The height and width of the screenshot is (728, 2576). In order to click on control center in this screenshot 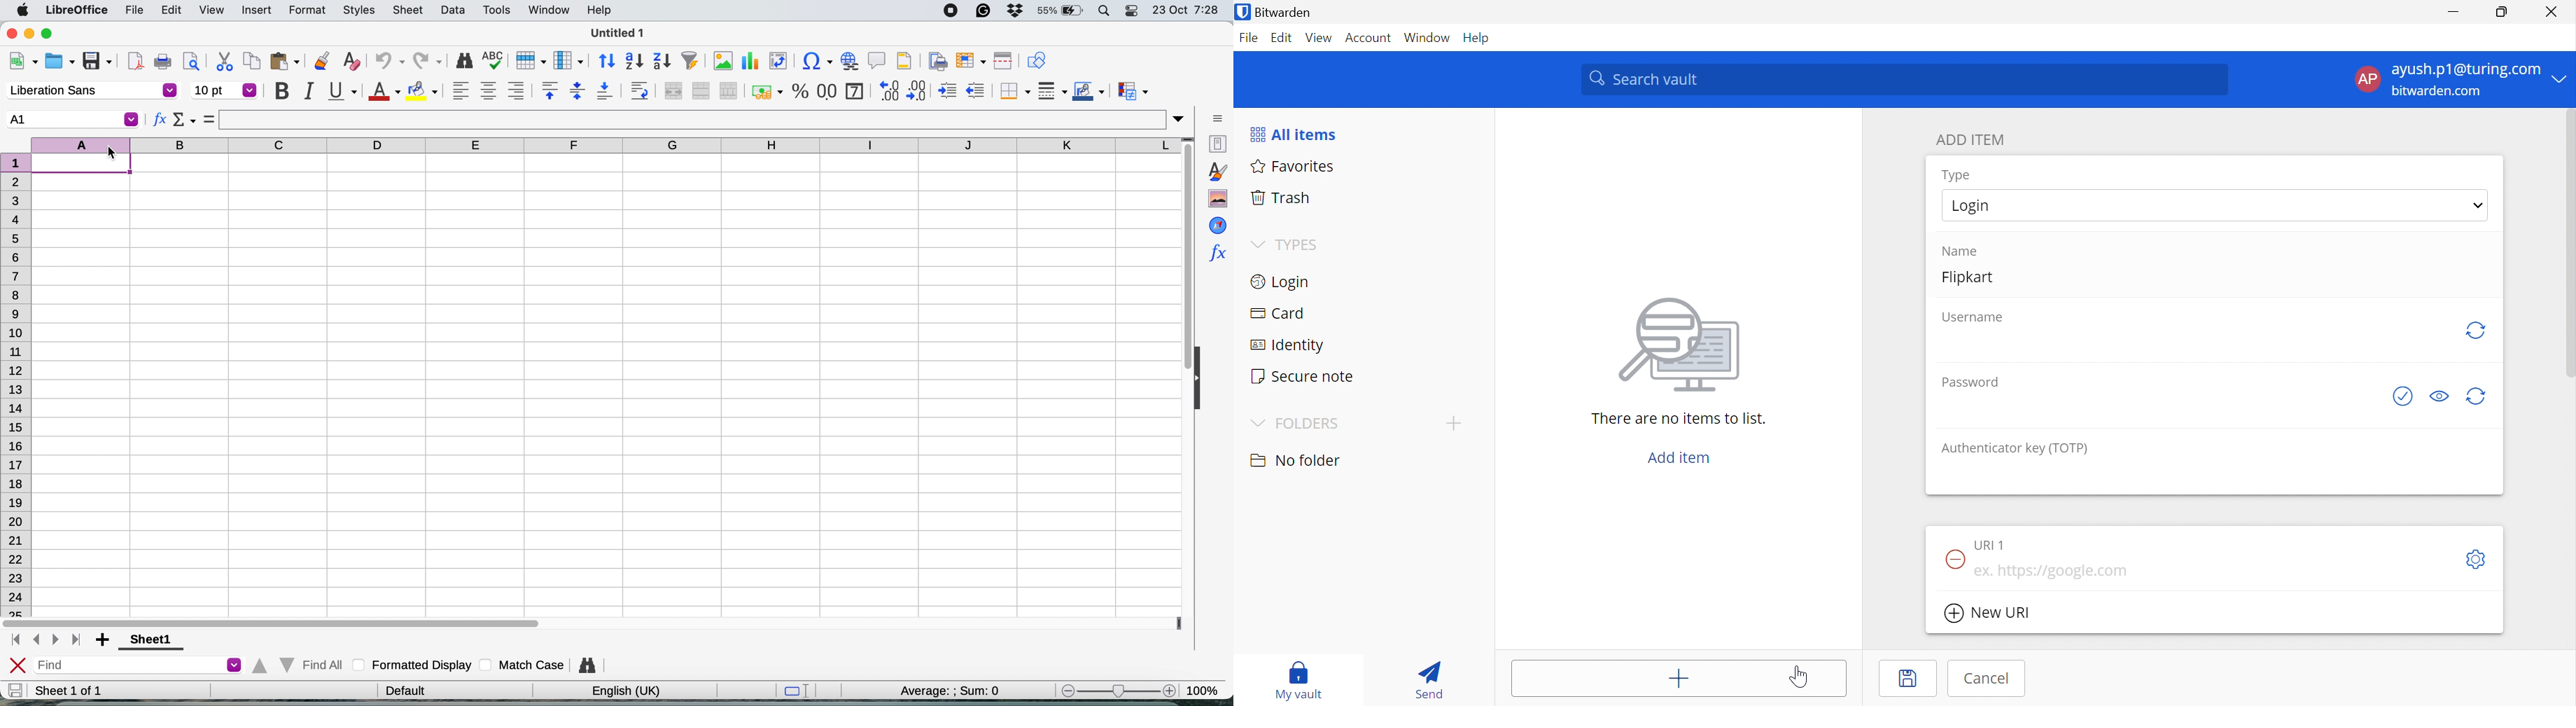, I will do `click(1130, 10)`.